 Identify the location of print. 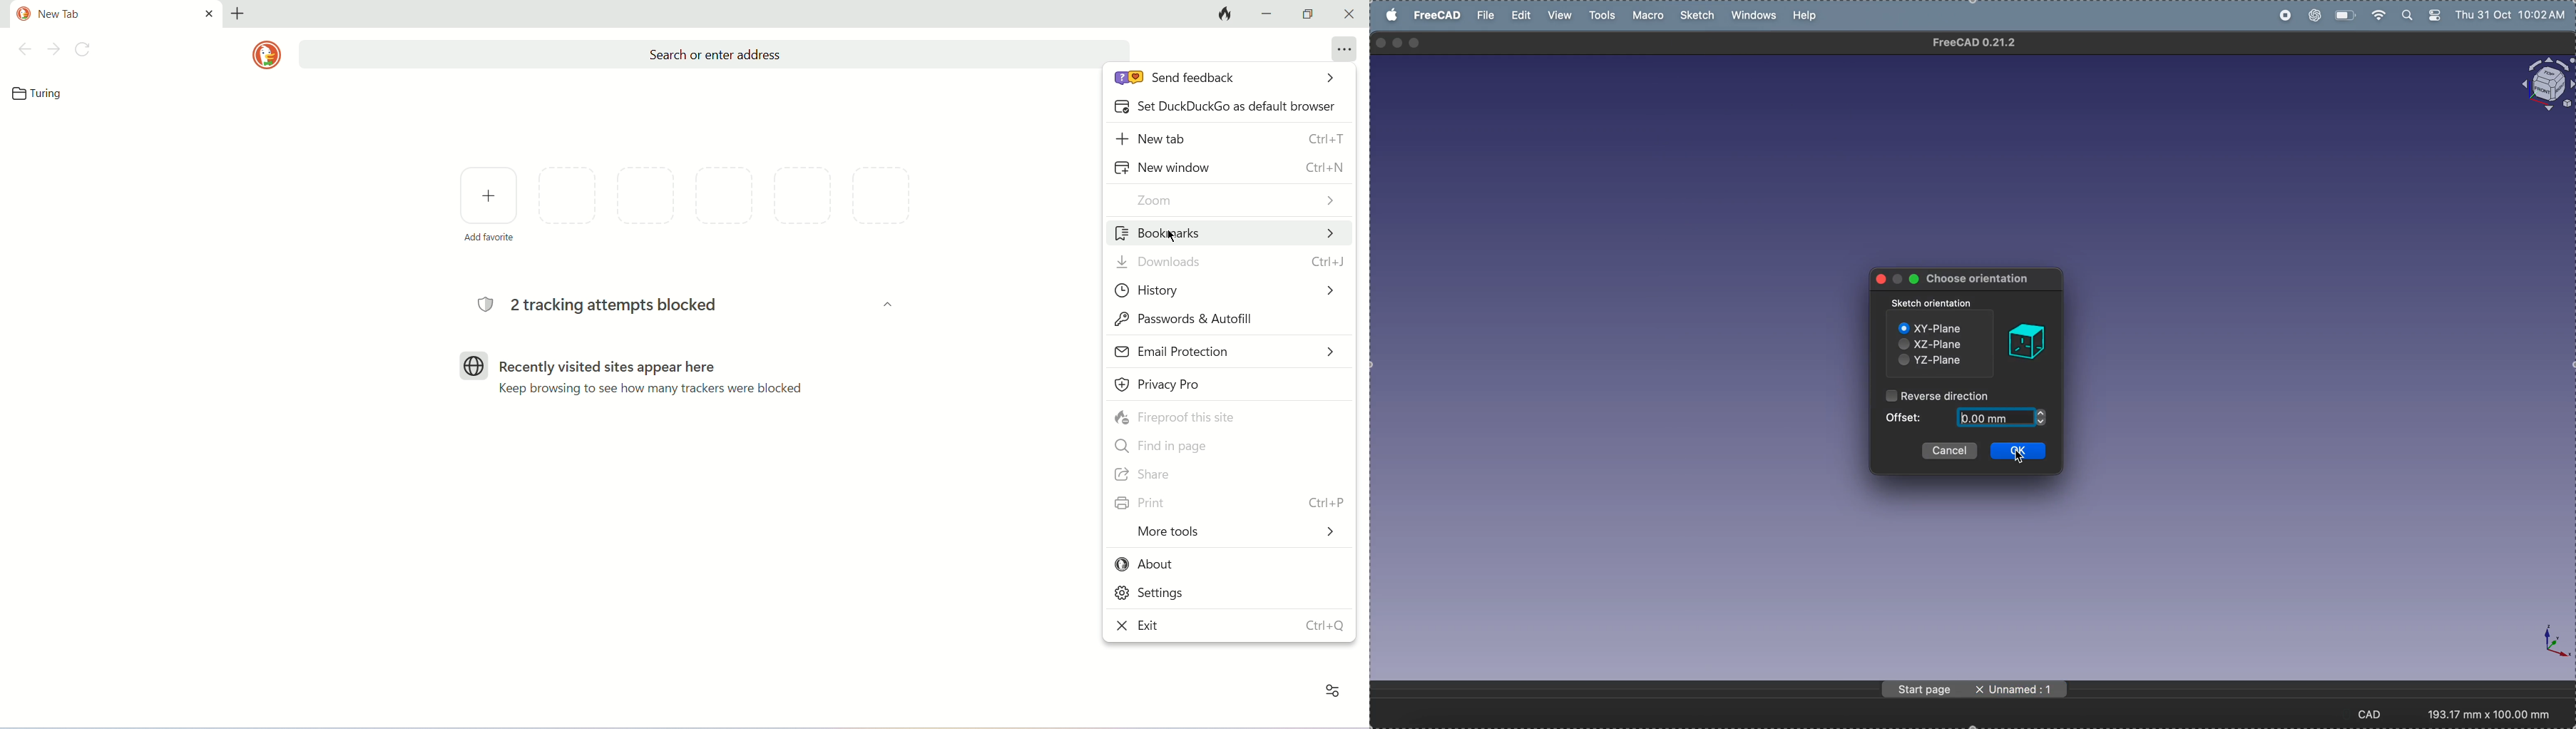
(1230, 506).